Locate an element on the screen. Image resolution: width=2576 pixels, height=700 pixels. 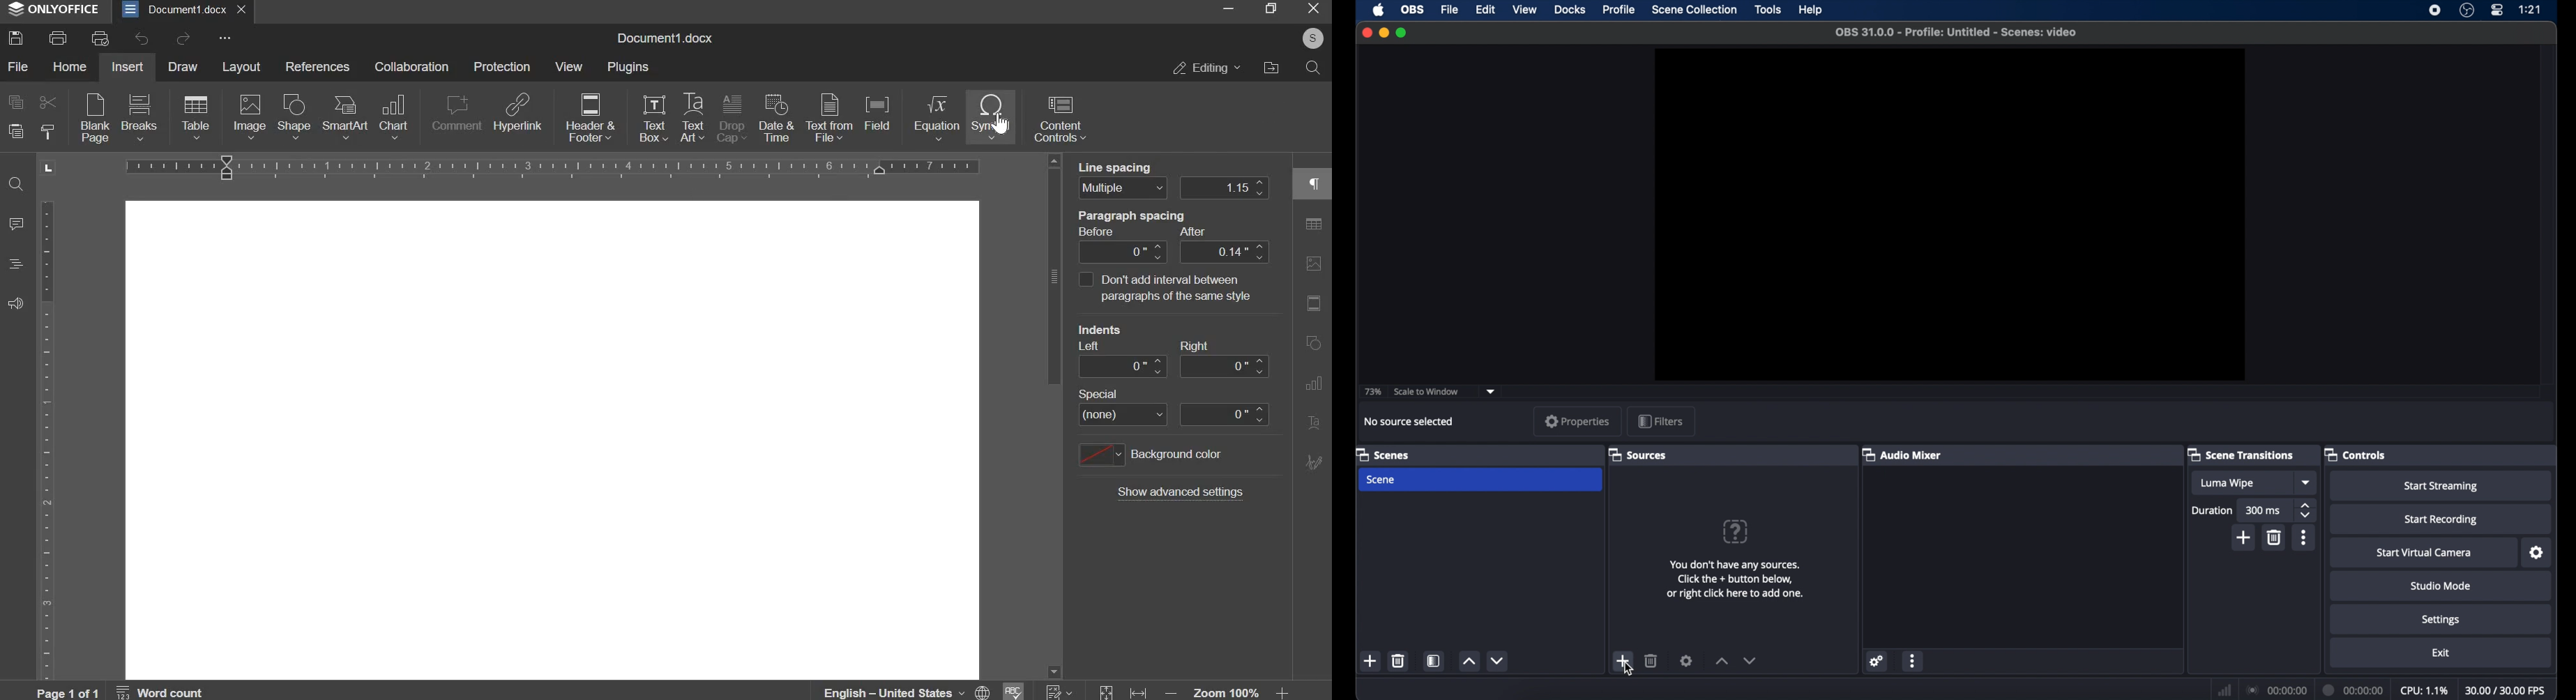
find is located at coordinates (15, 183).